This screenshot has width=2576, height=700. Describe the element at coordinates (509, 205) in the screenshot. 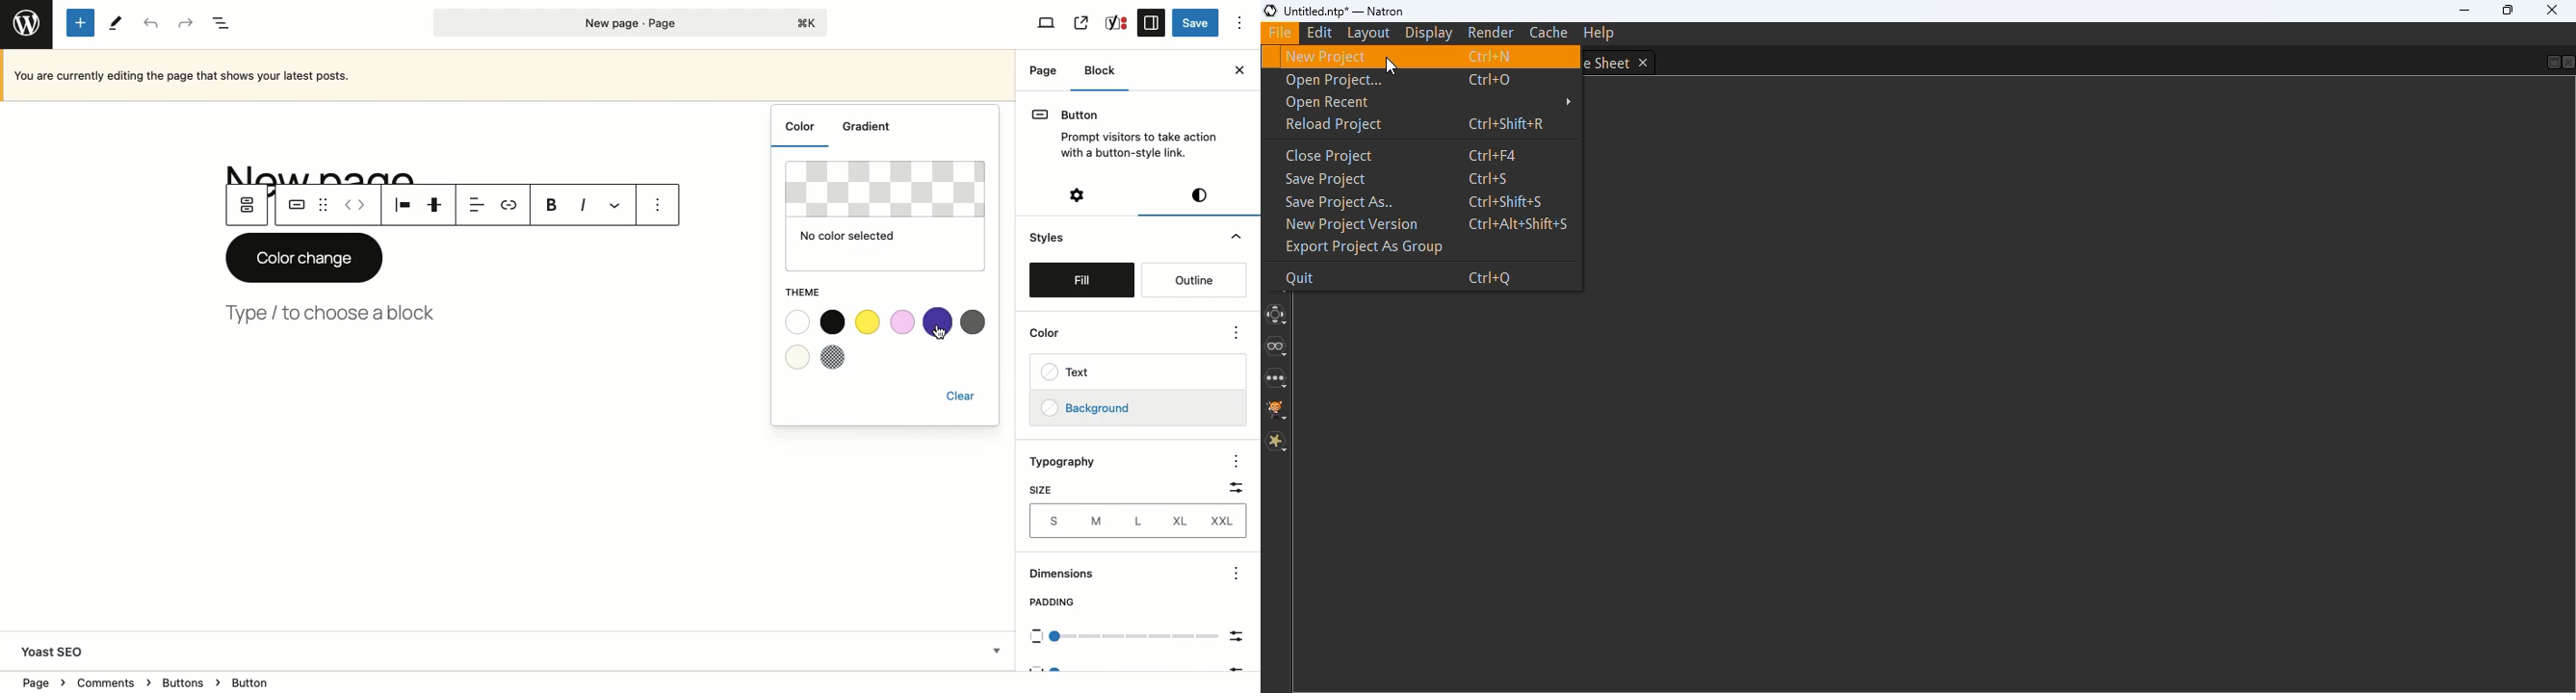

I see `Link` at that location.